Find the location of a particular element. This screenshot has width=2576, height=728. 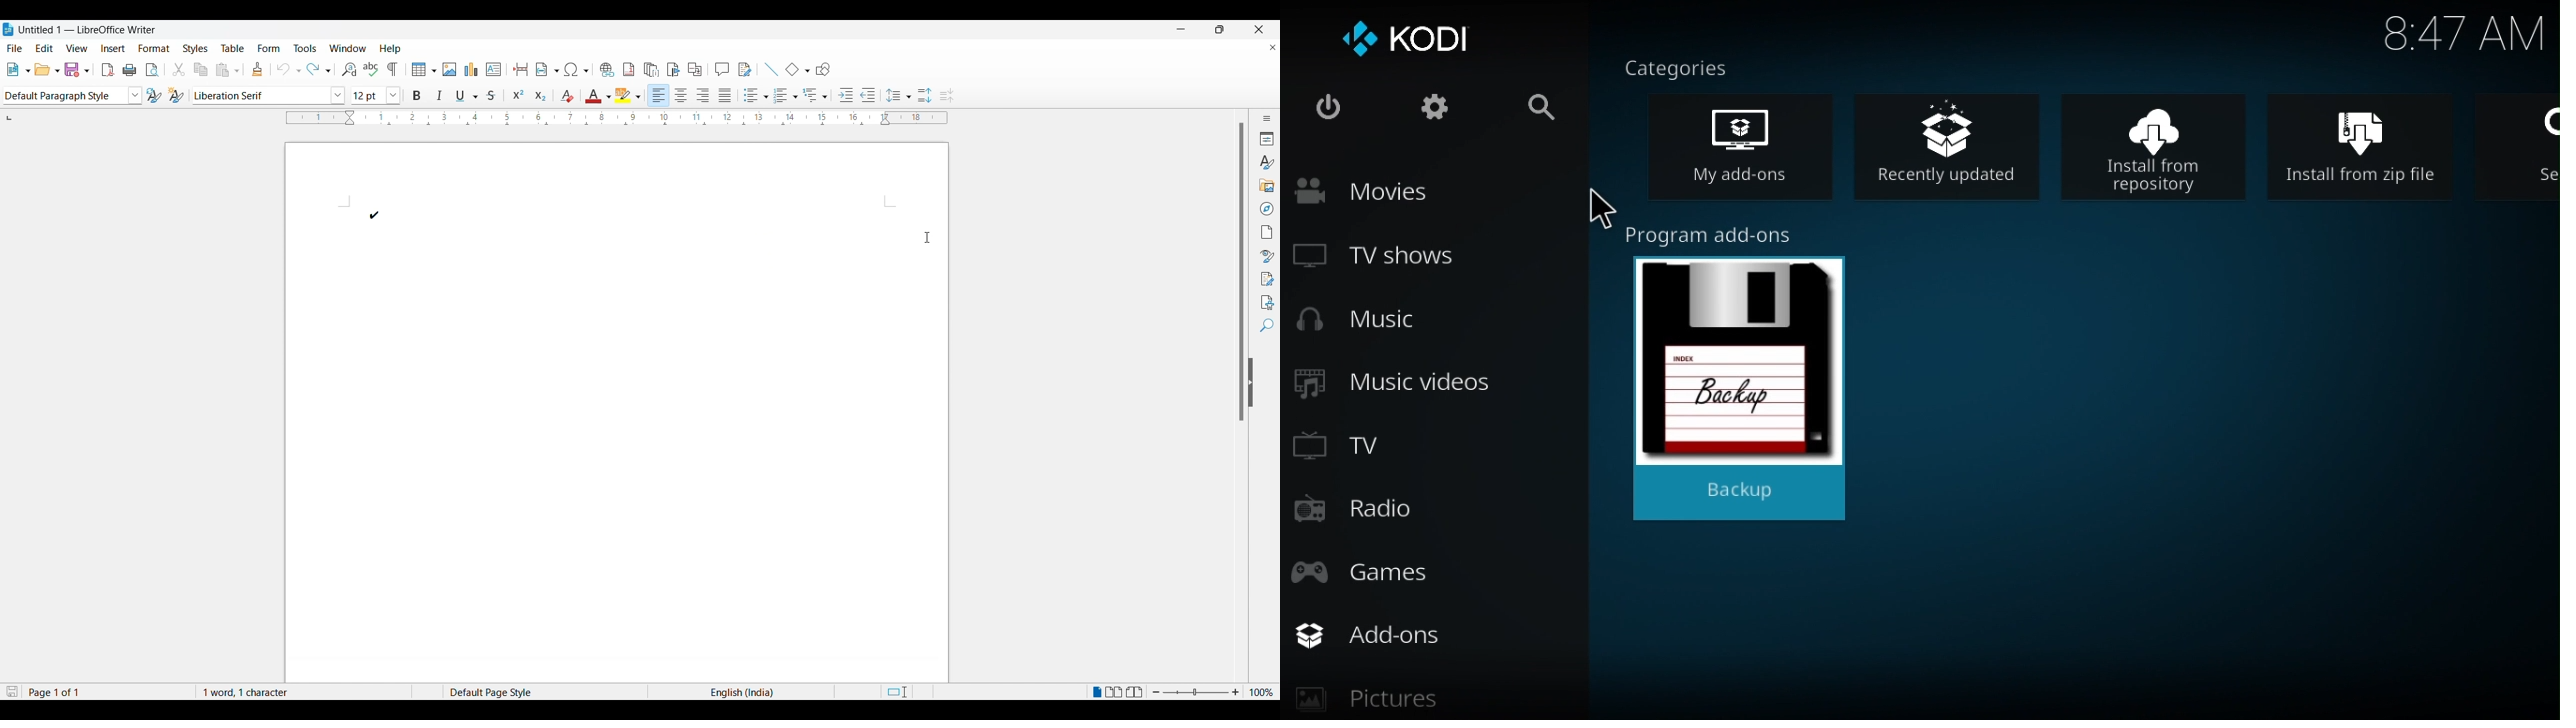

cursor is located at coordinates (1600, 209).